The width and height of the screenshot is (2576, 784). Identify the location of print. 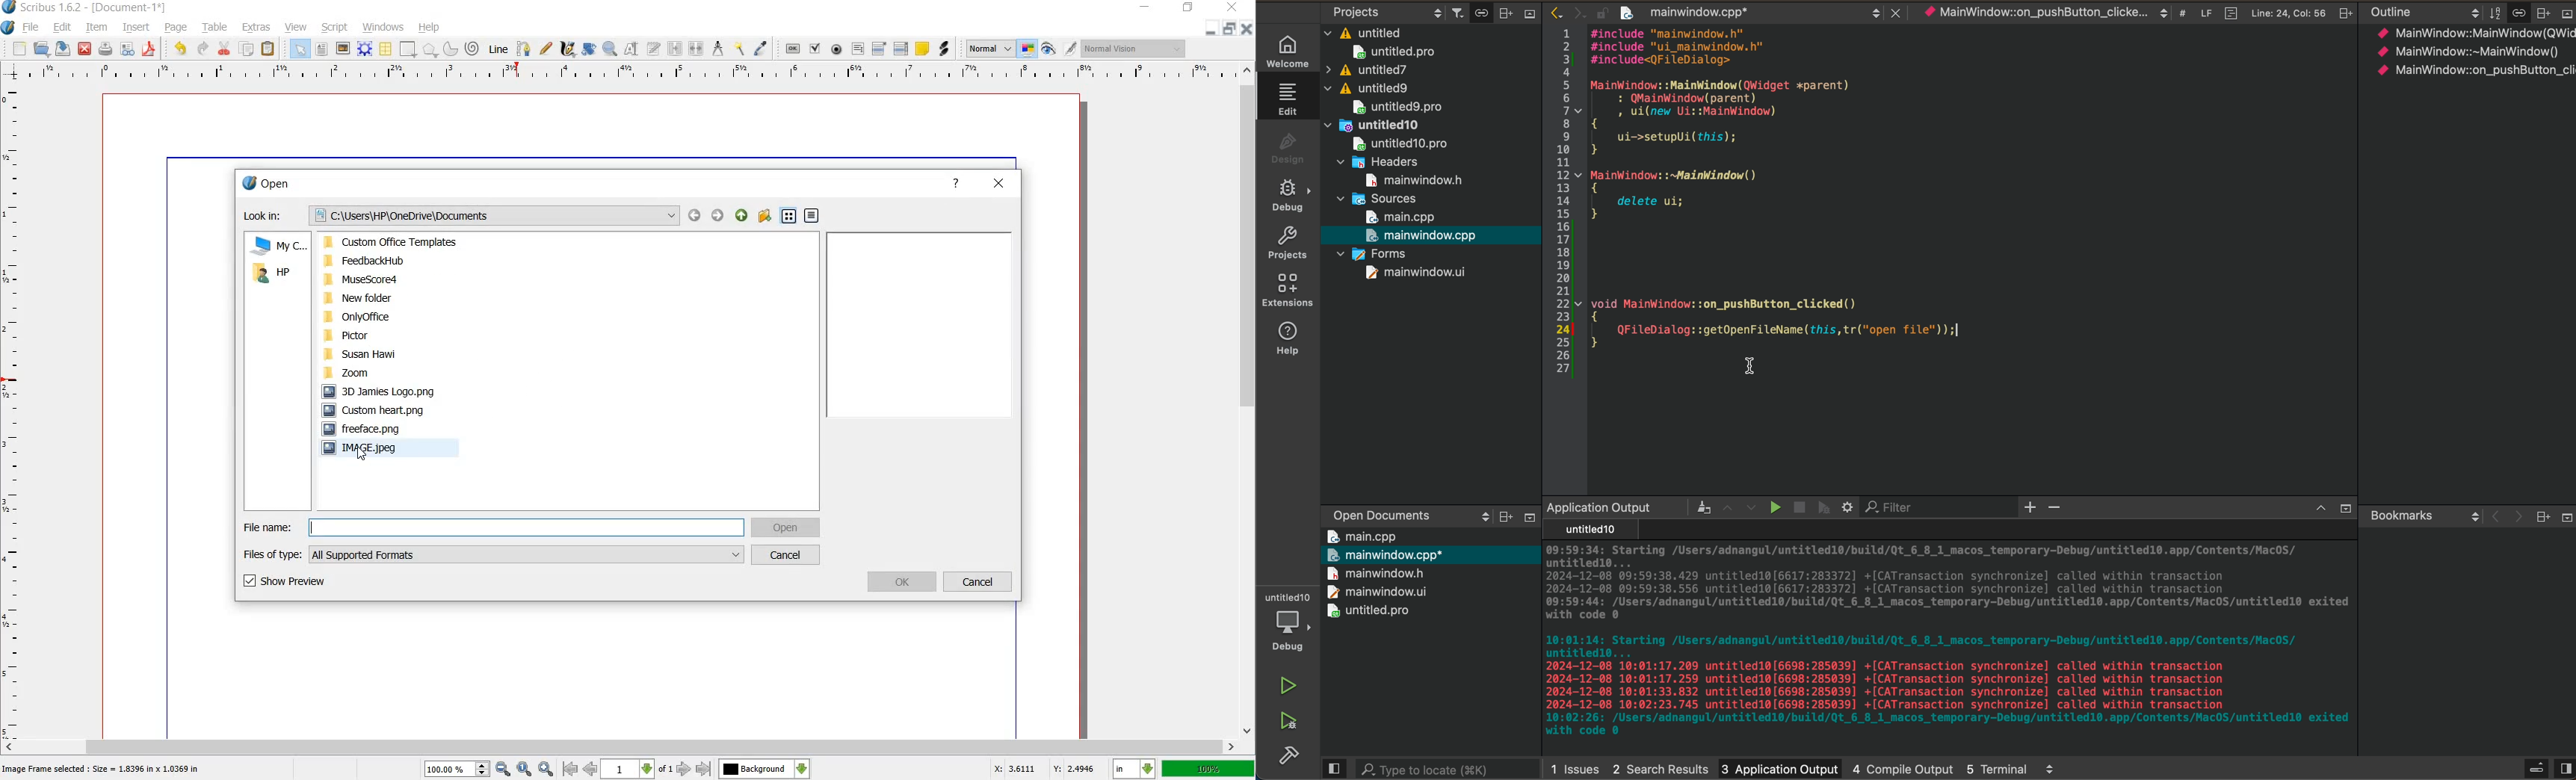
(105, 49).